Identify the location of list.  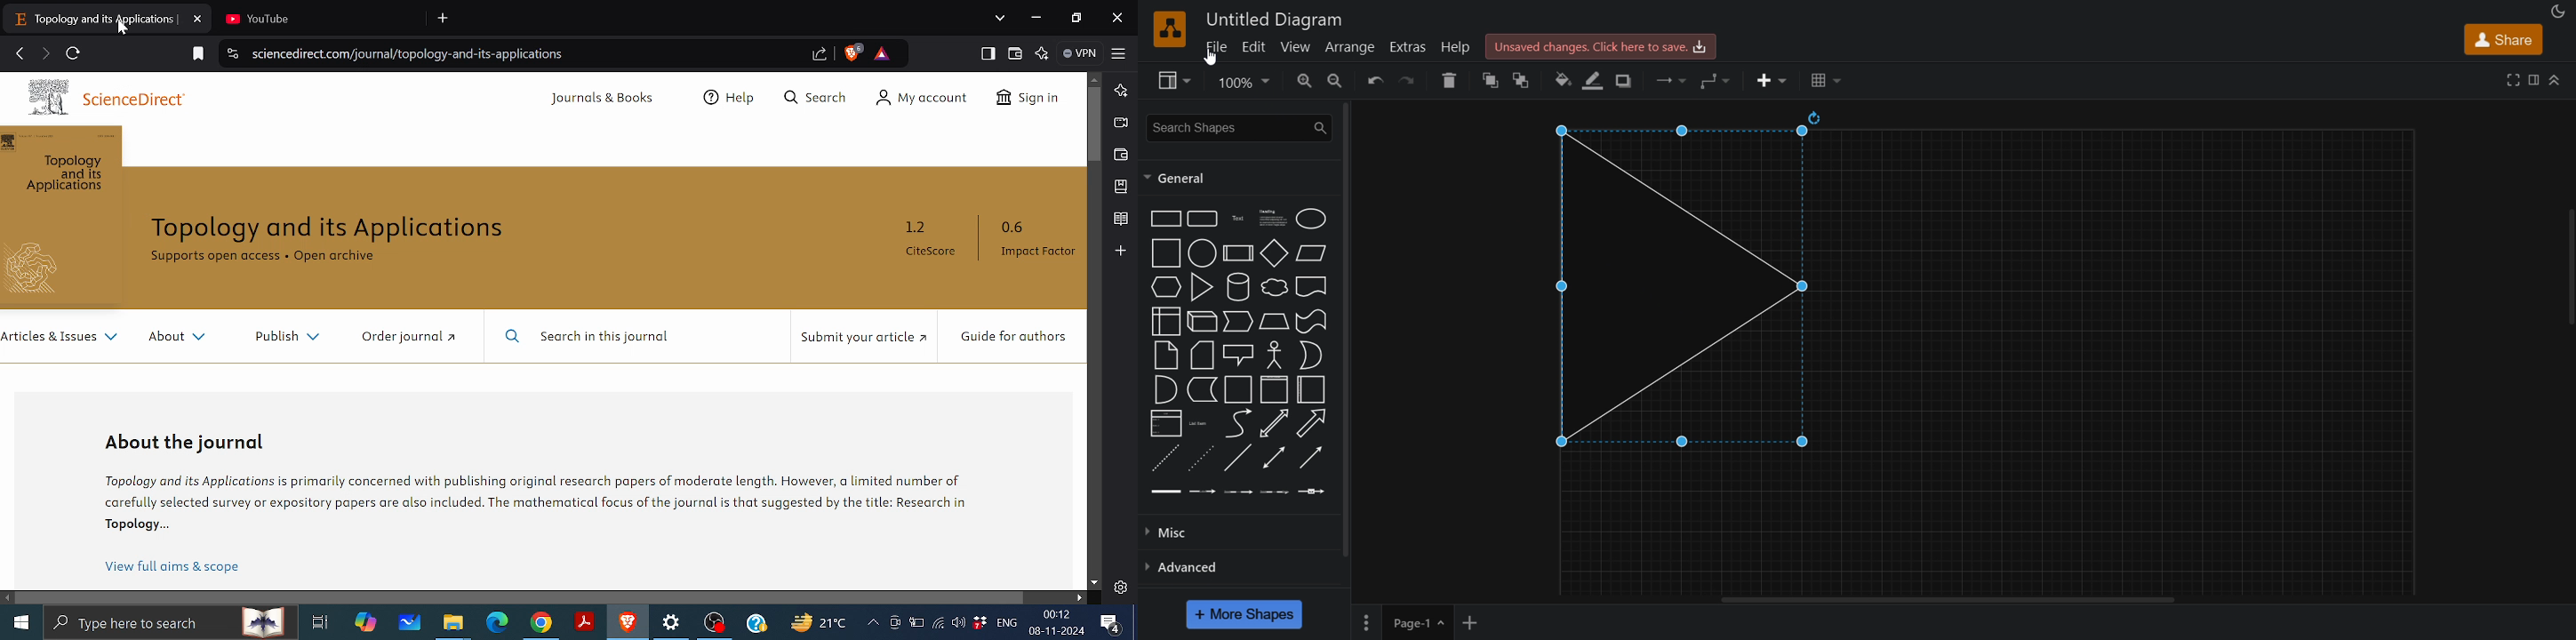
(1166, 423).